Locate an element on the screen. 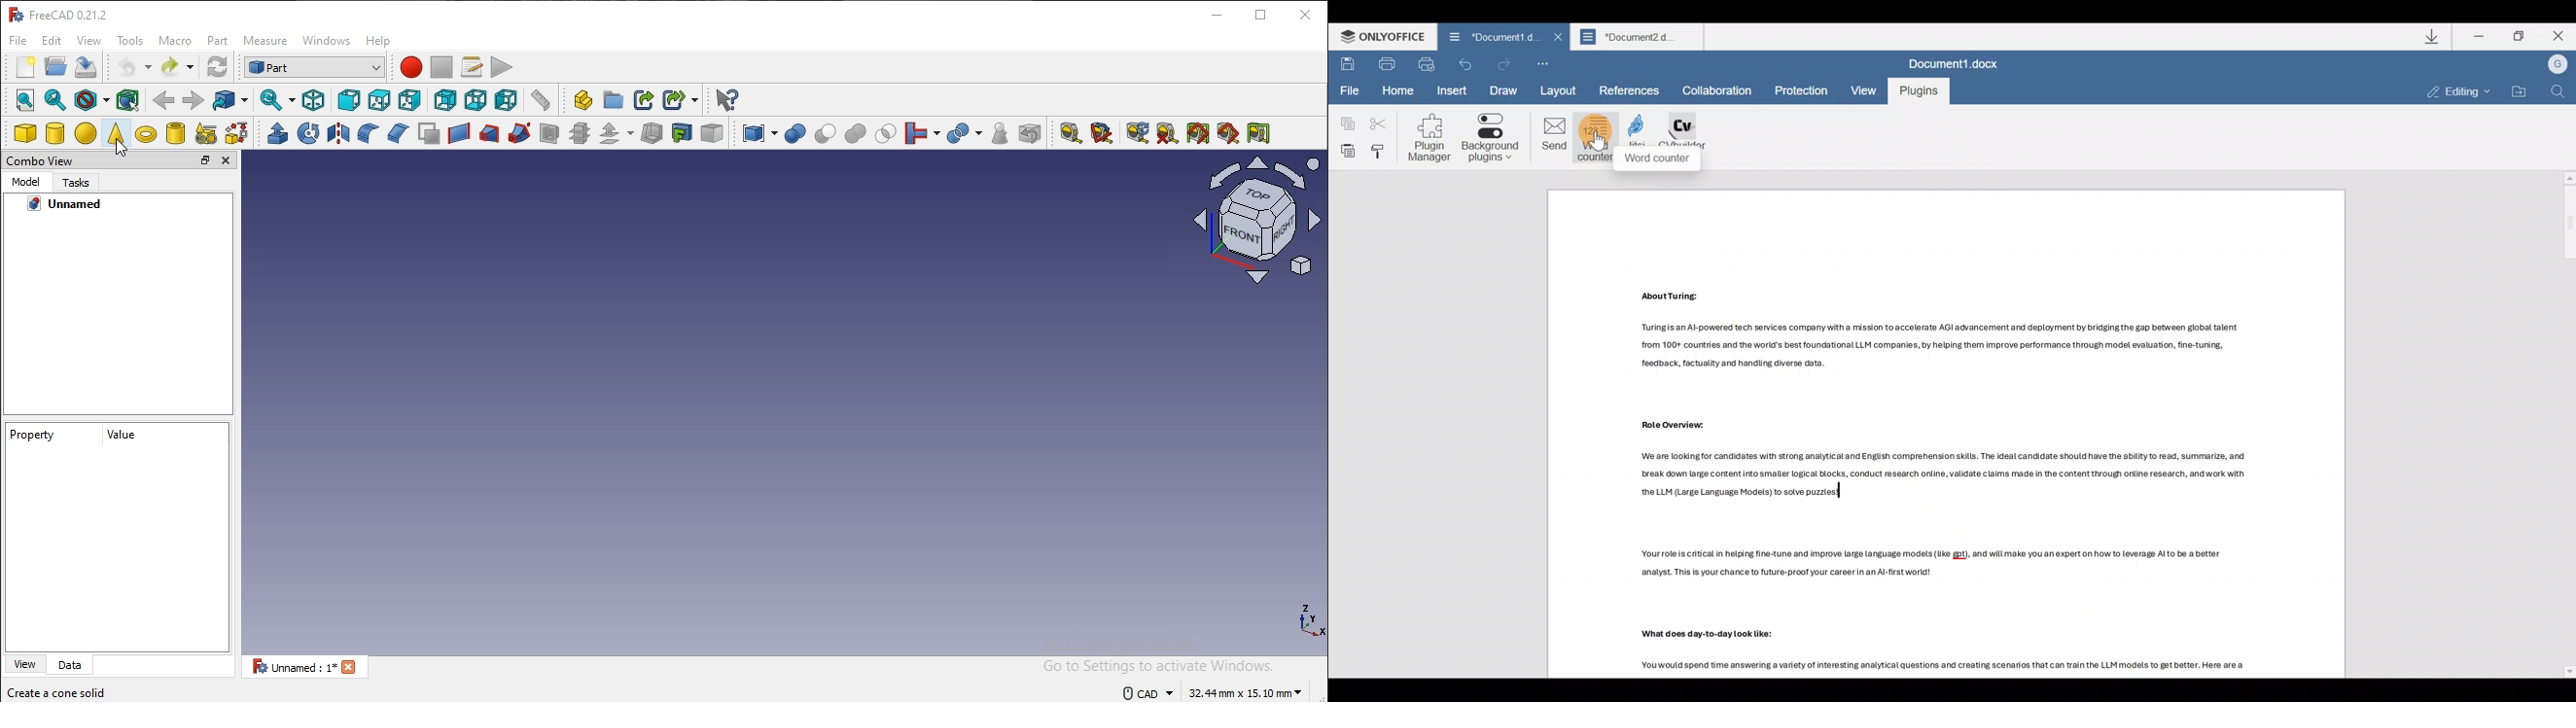  torus is located at coordinates (146, 134).